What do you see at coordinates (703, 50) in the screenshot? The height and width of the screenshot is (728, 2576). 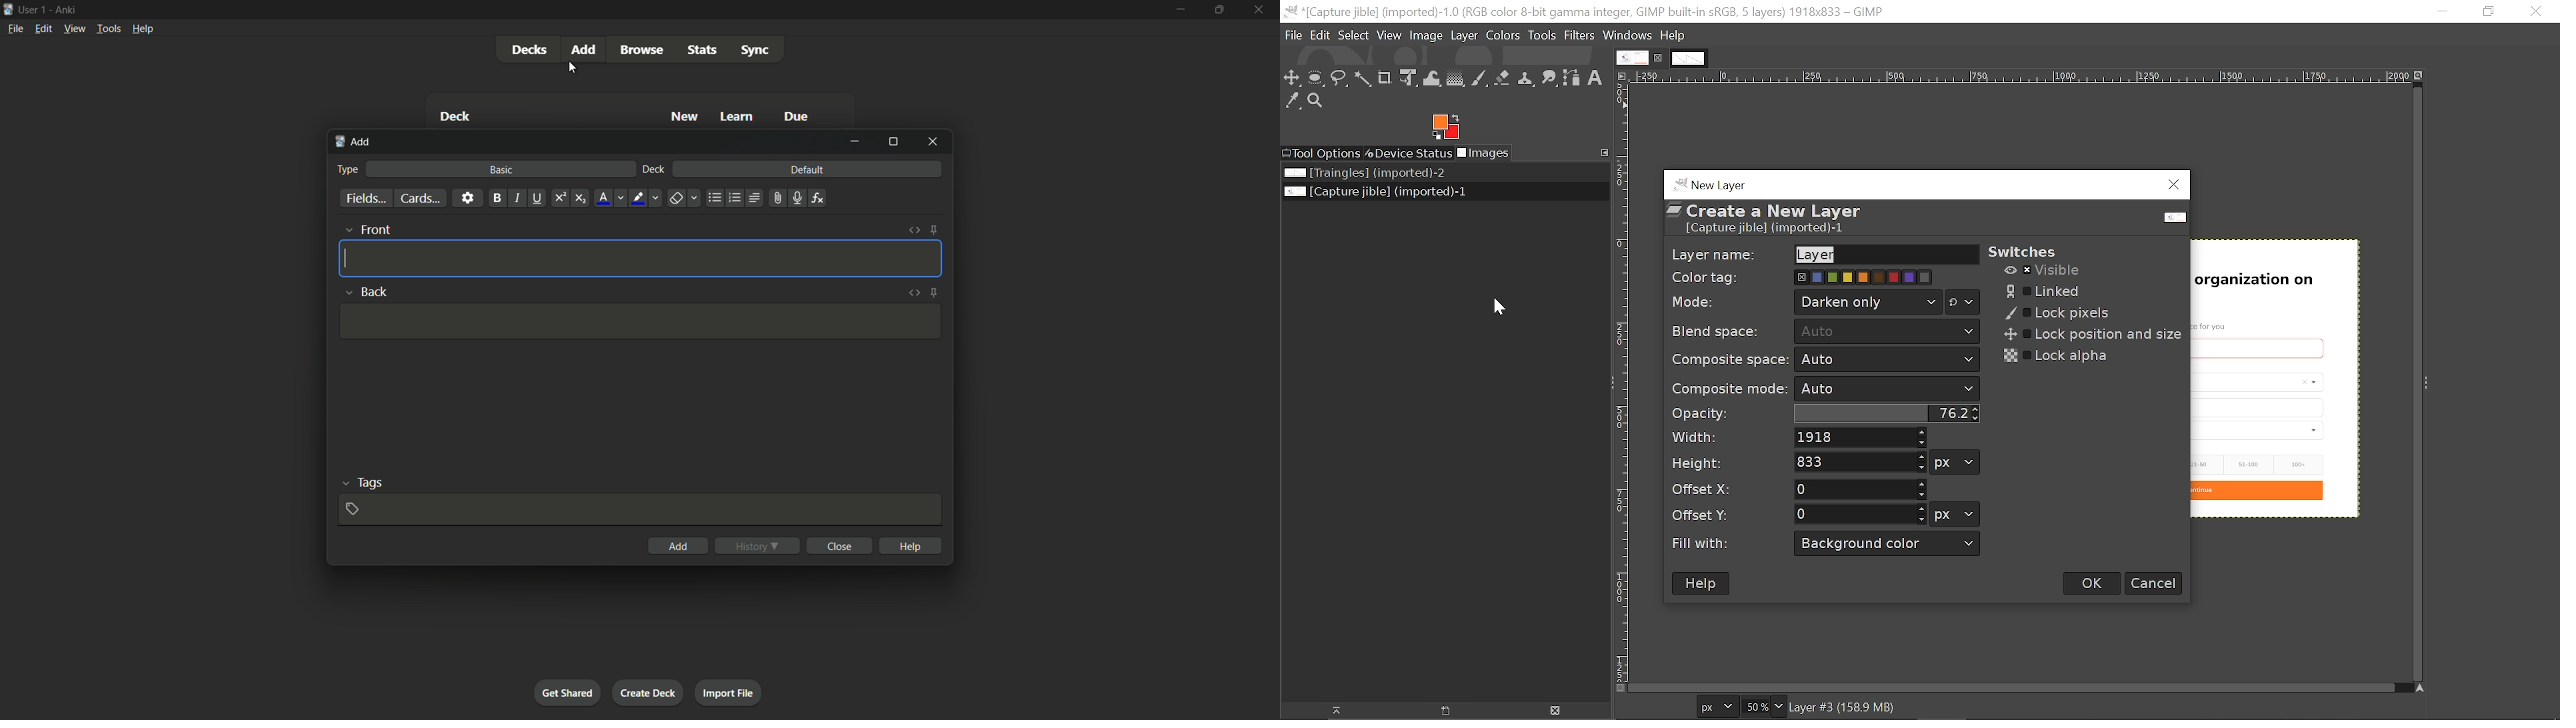 I see `stats` at bounding box center [703, 50].